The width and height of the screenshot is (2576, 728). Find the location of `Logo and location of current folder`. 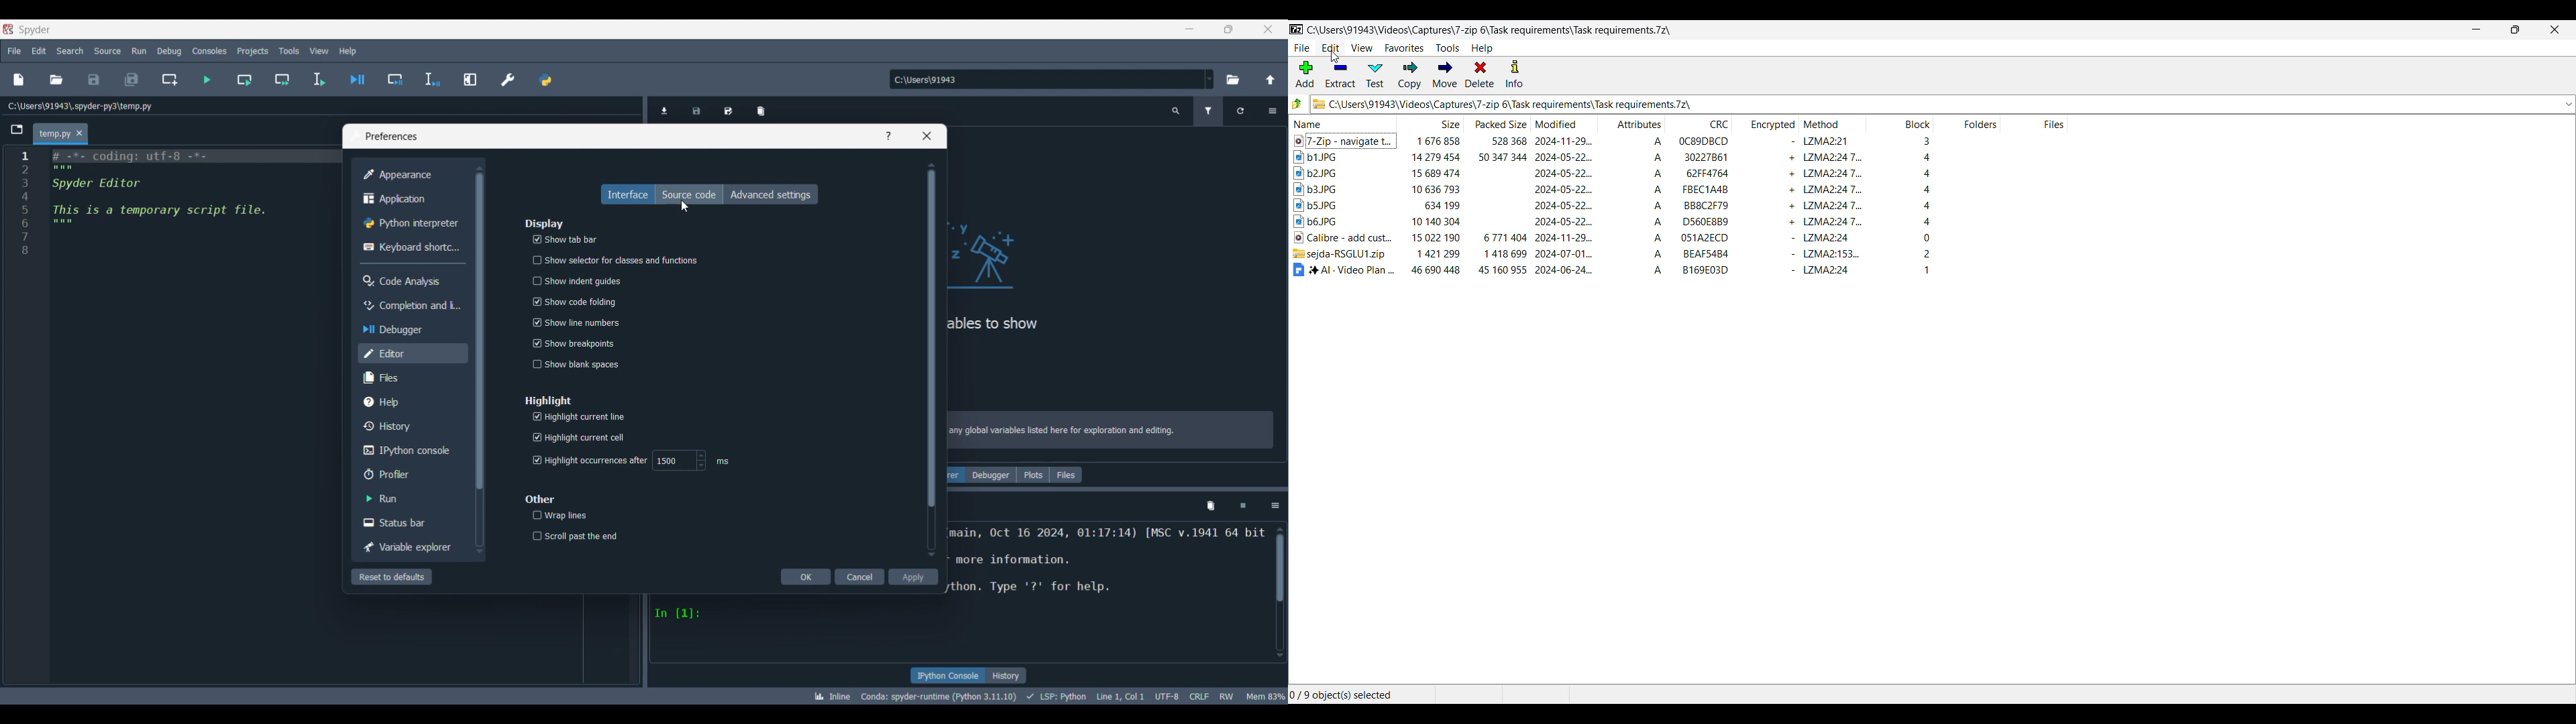

Logo and location of current folder is located at coordinates (1935, 104).